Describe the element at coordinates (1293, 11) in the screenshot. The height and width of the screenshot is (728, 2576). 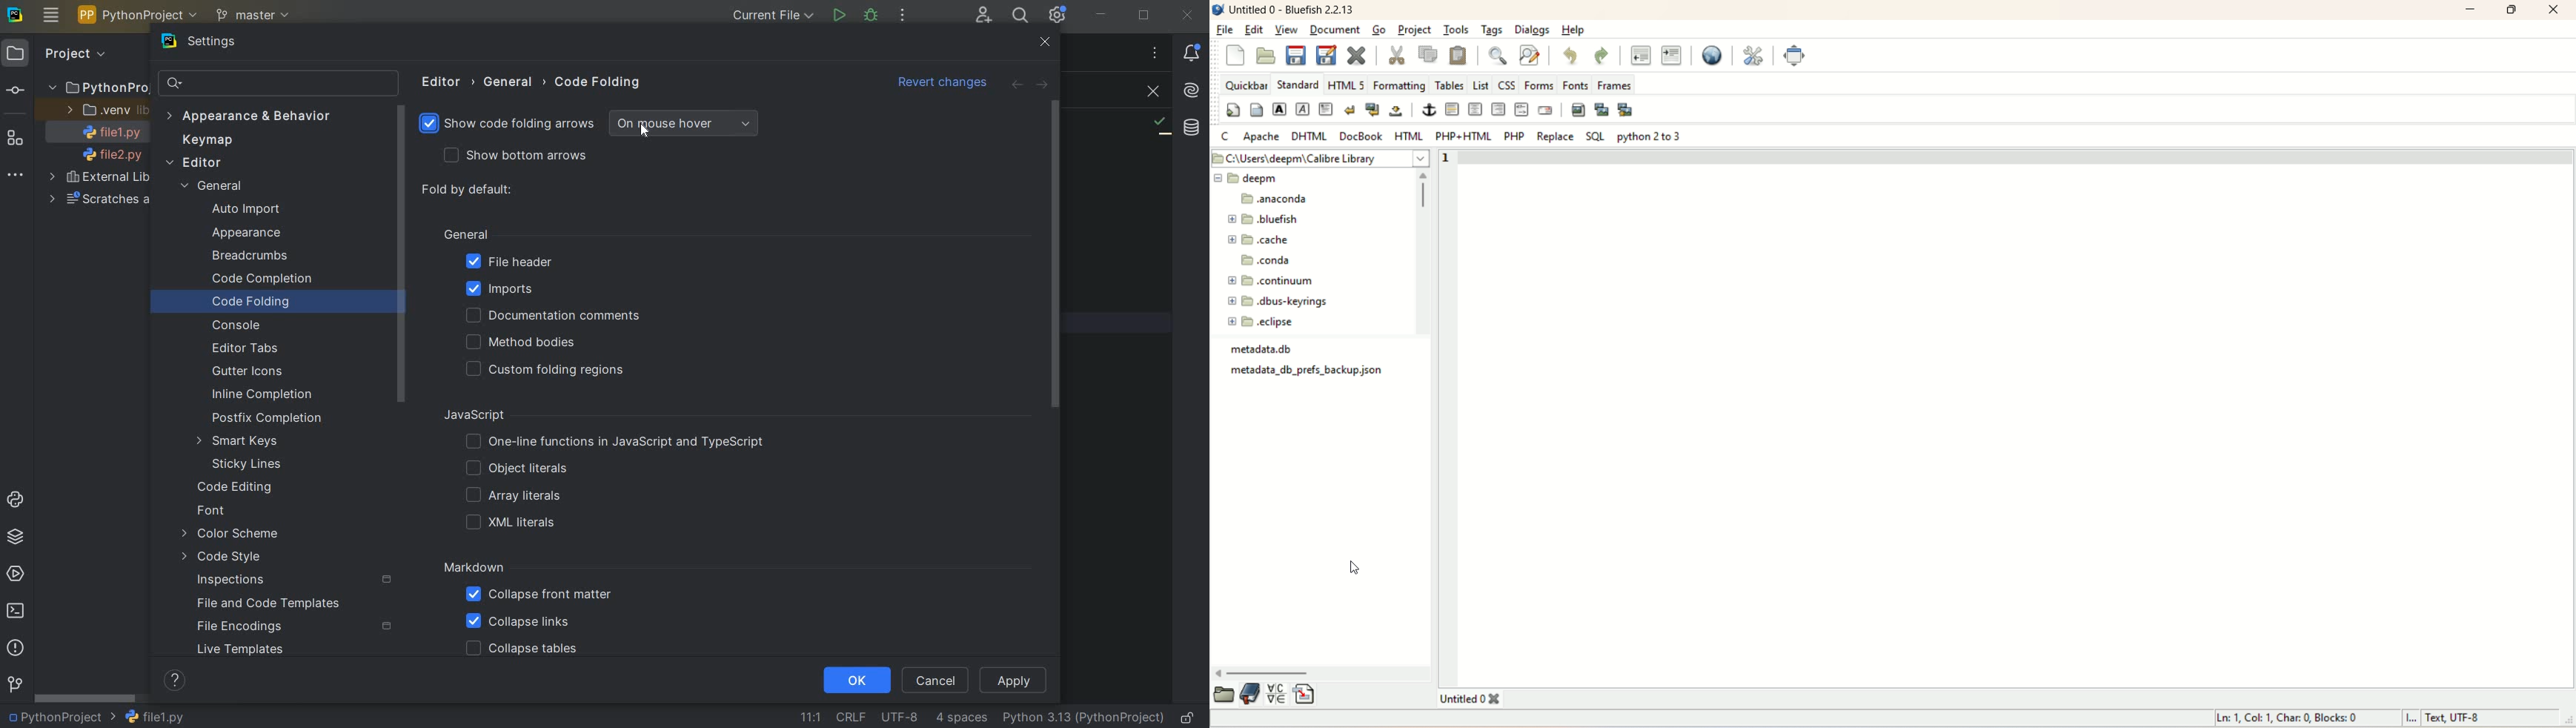
I see `title` at that location.